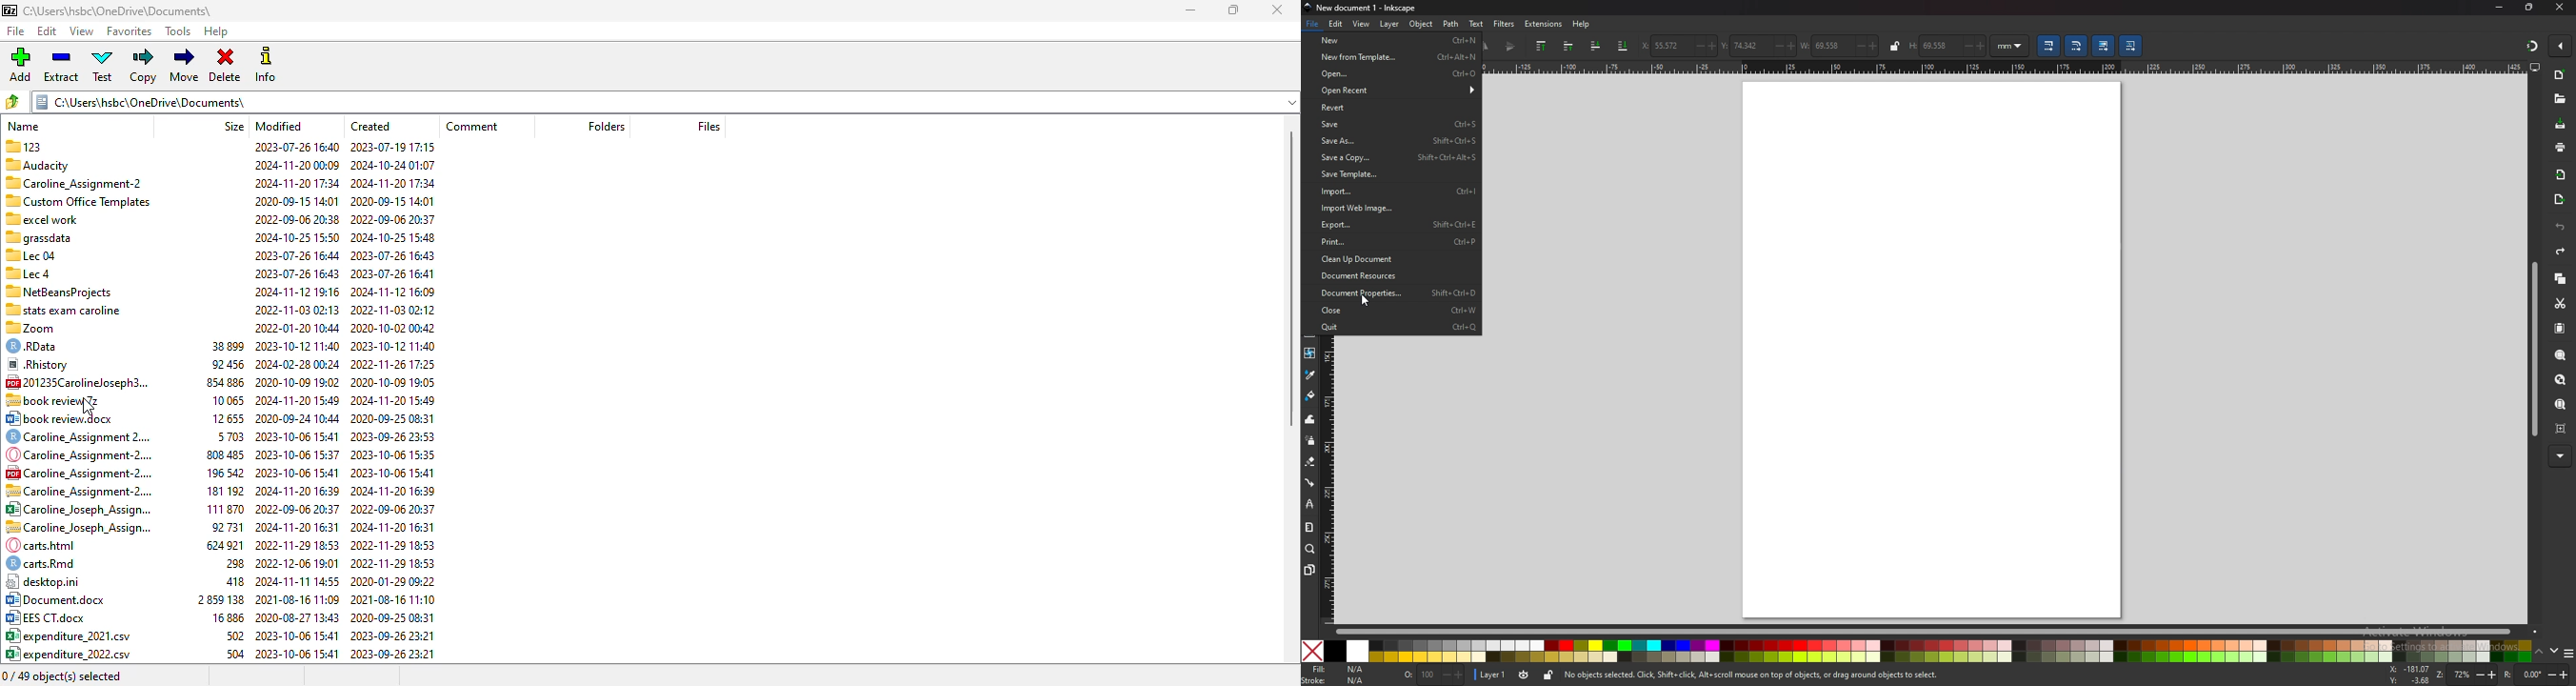  Describe the element at coordinates (2561, 98) in the screenshot. I see `open` at that location.